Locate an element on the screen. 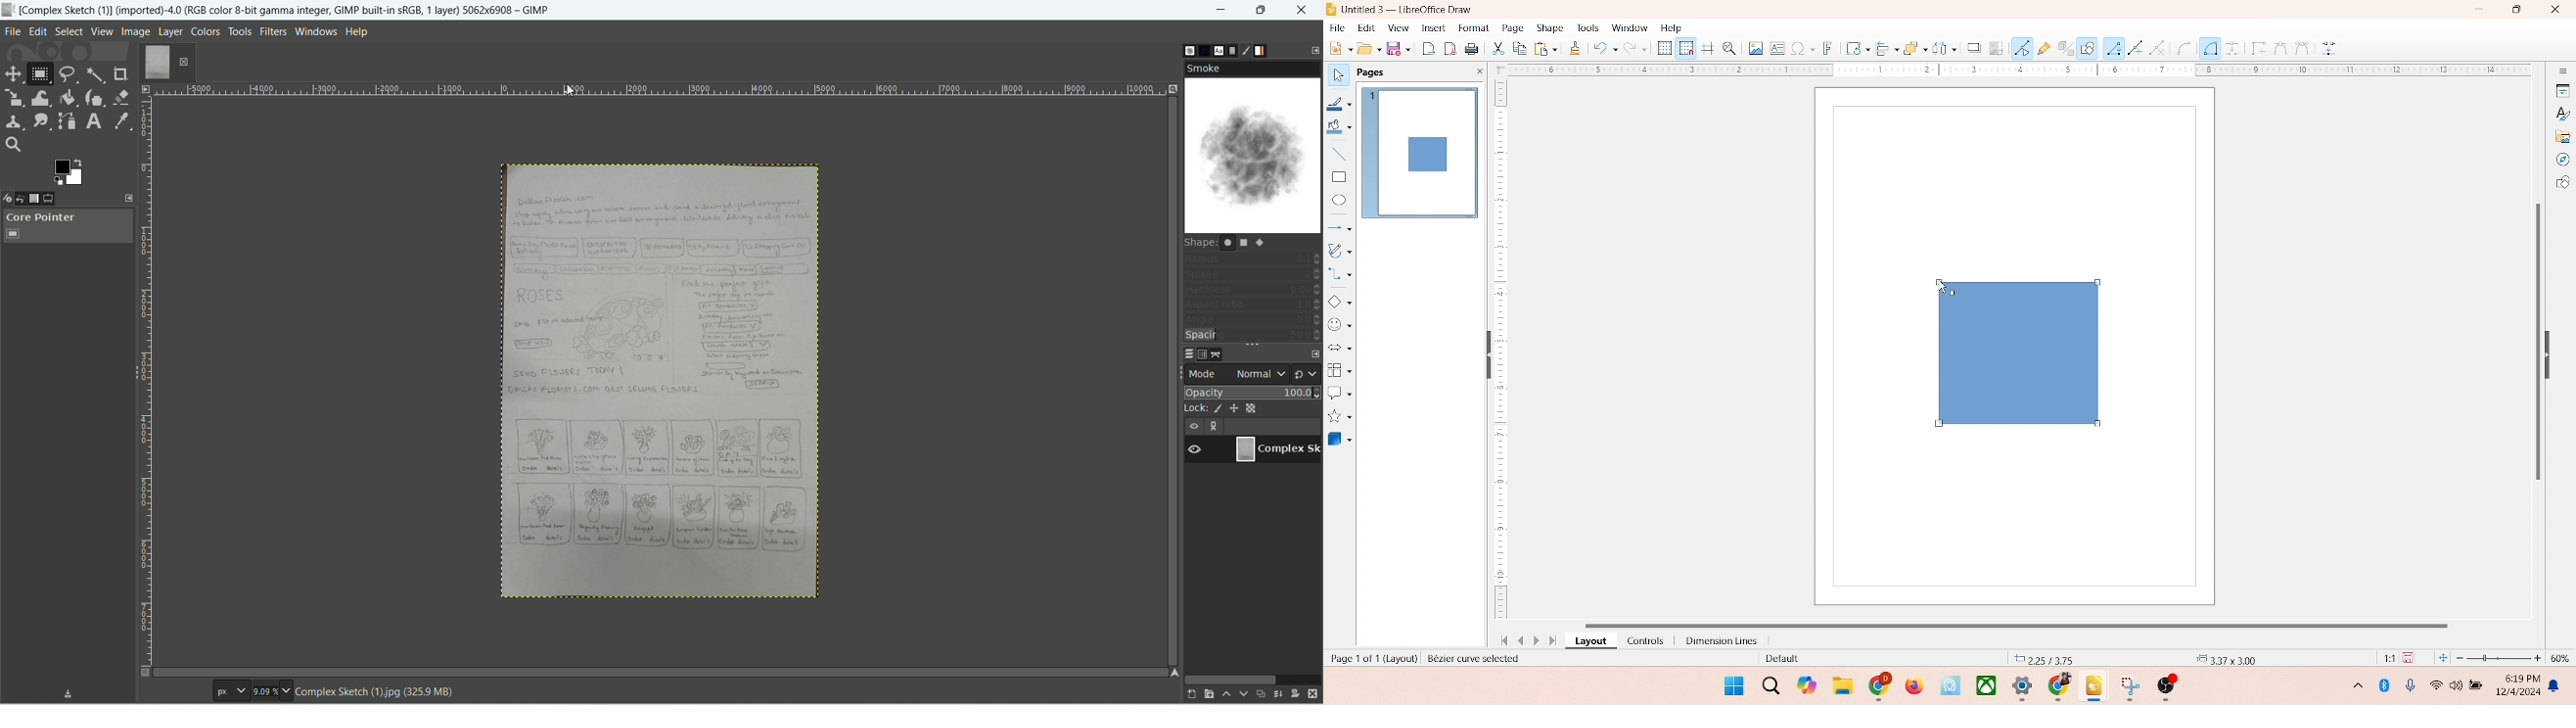 The width and height of the screenshot is (2576, 728). selected is located at coordinates (1477, 659).